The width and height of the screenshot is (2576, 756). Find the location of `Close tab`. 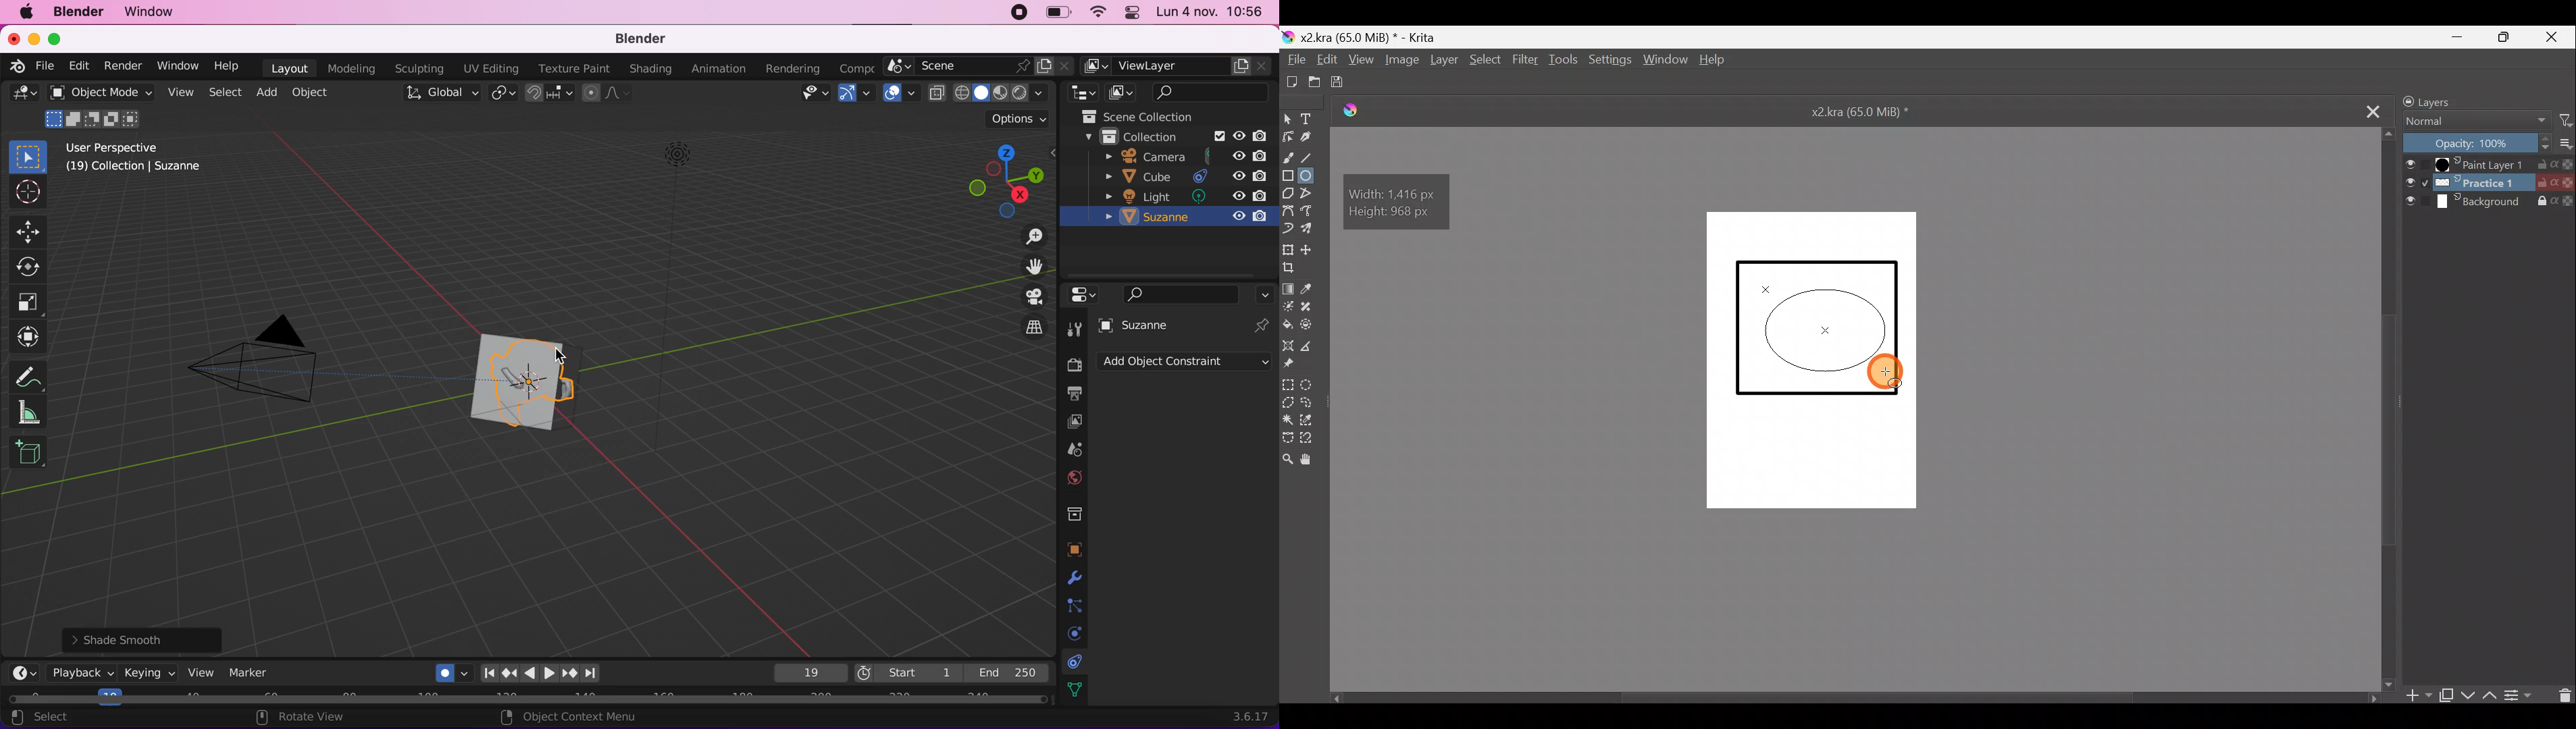

Close tab is located at coordinates (2371, 111).